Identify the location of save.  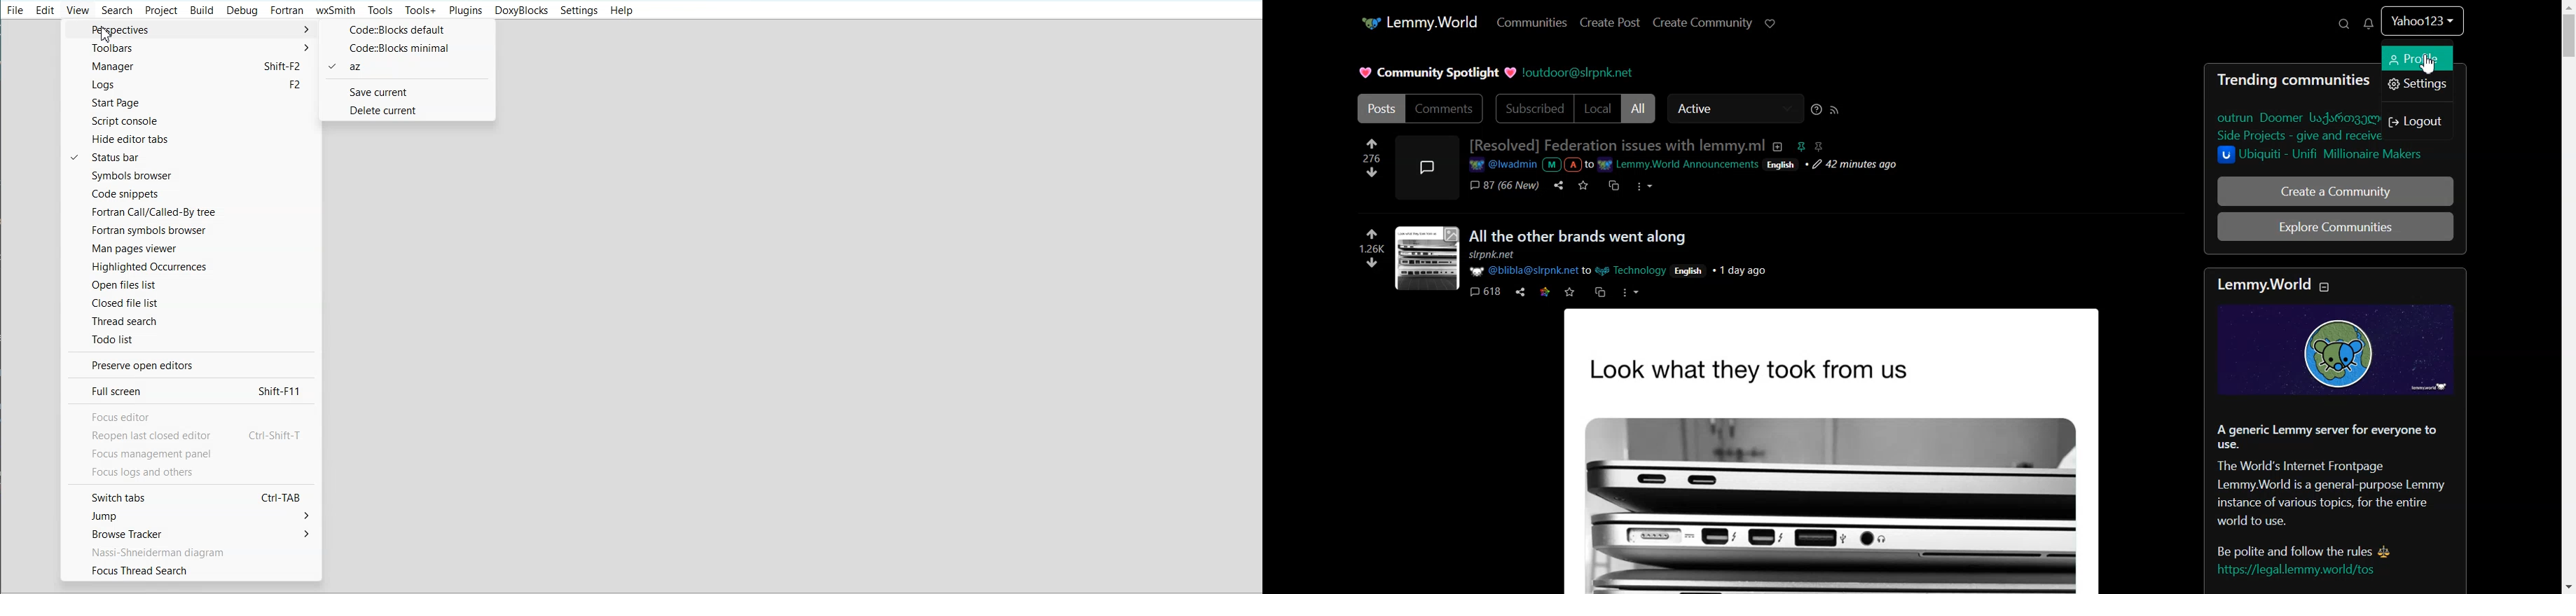
(1583, 185).